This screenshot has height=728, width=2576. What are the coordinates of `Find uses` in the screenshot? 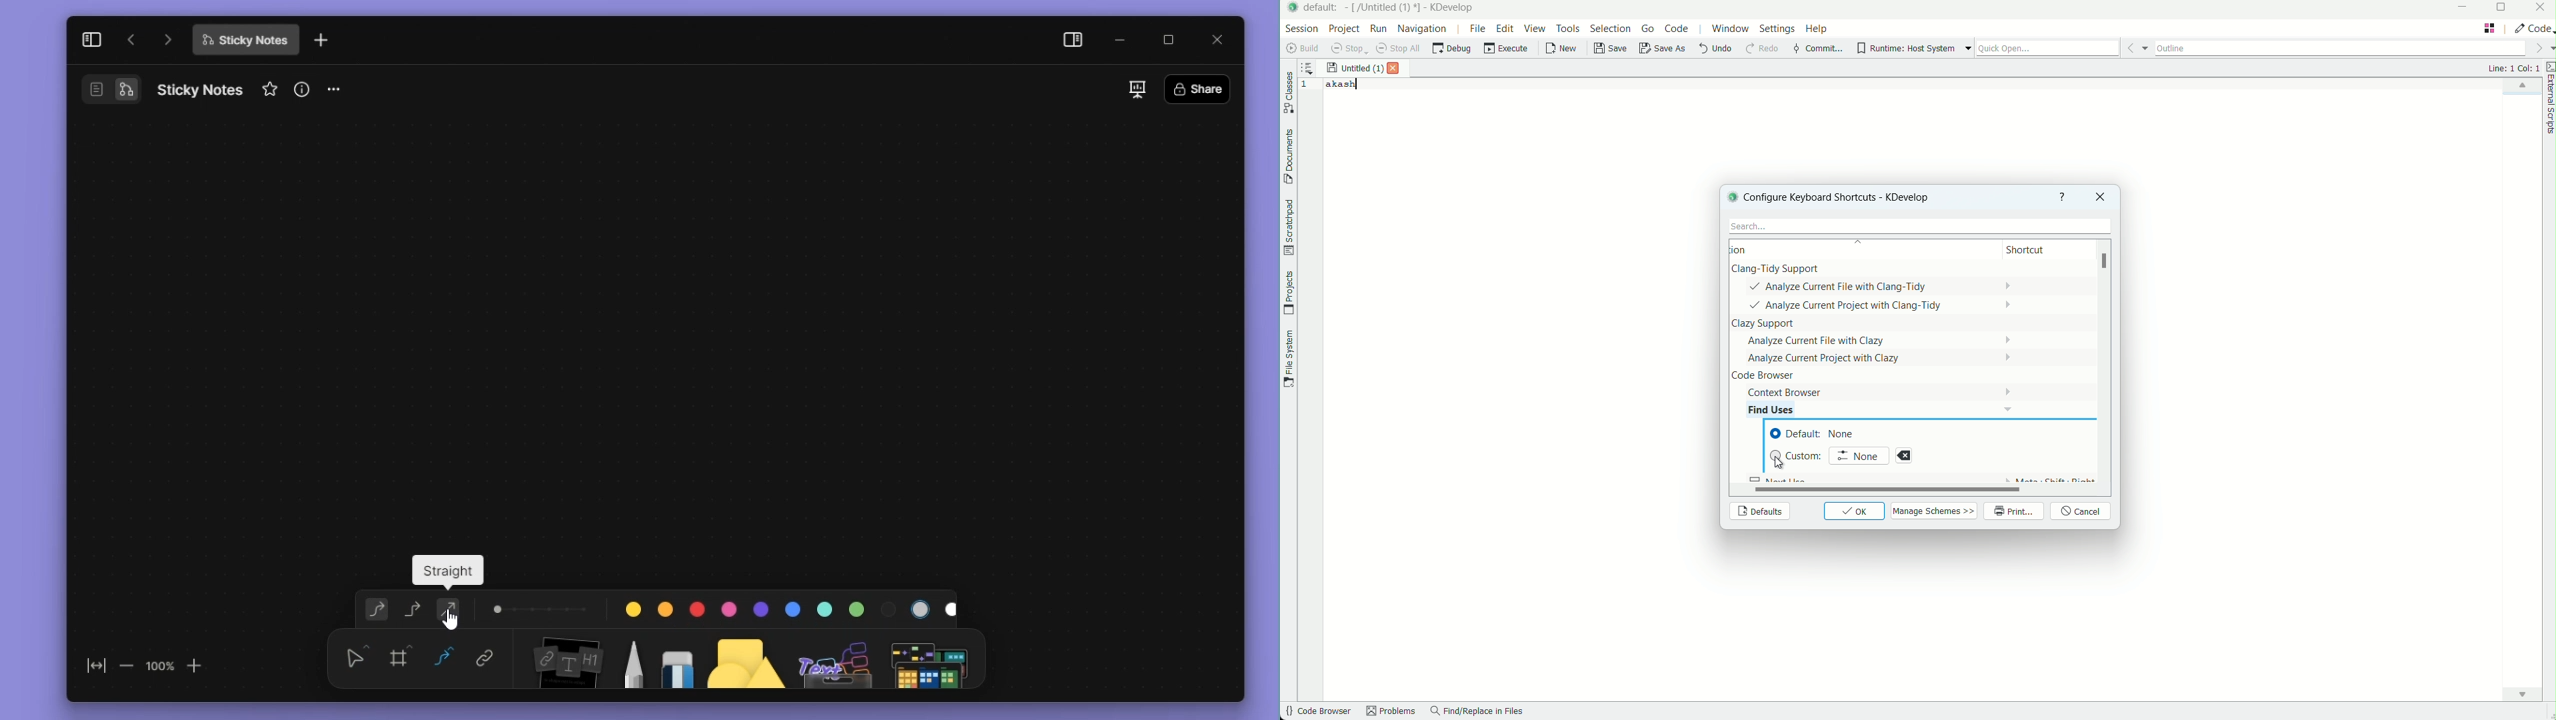 It's located at (1781, 409).